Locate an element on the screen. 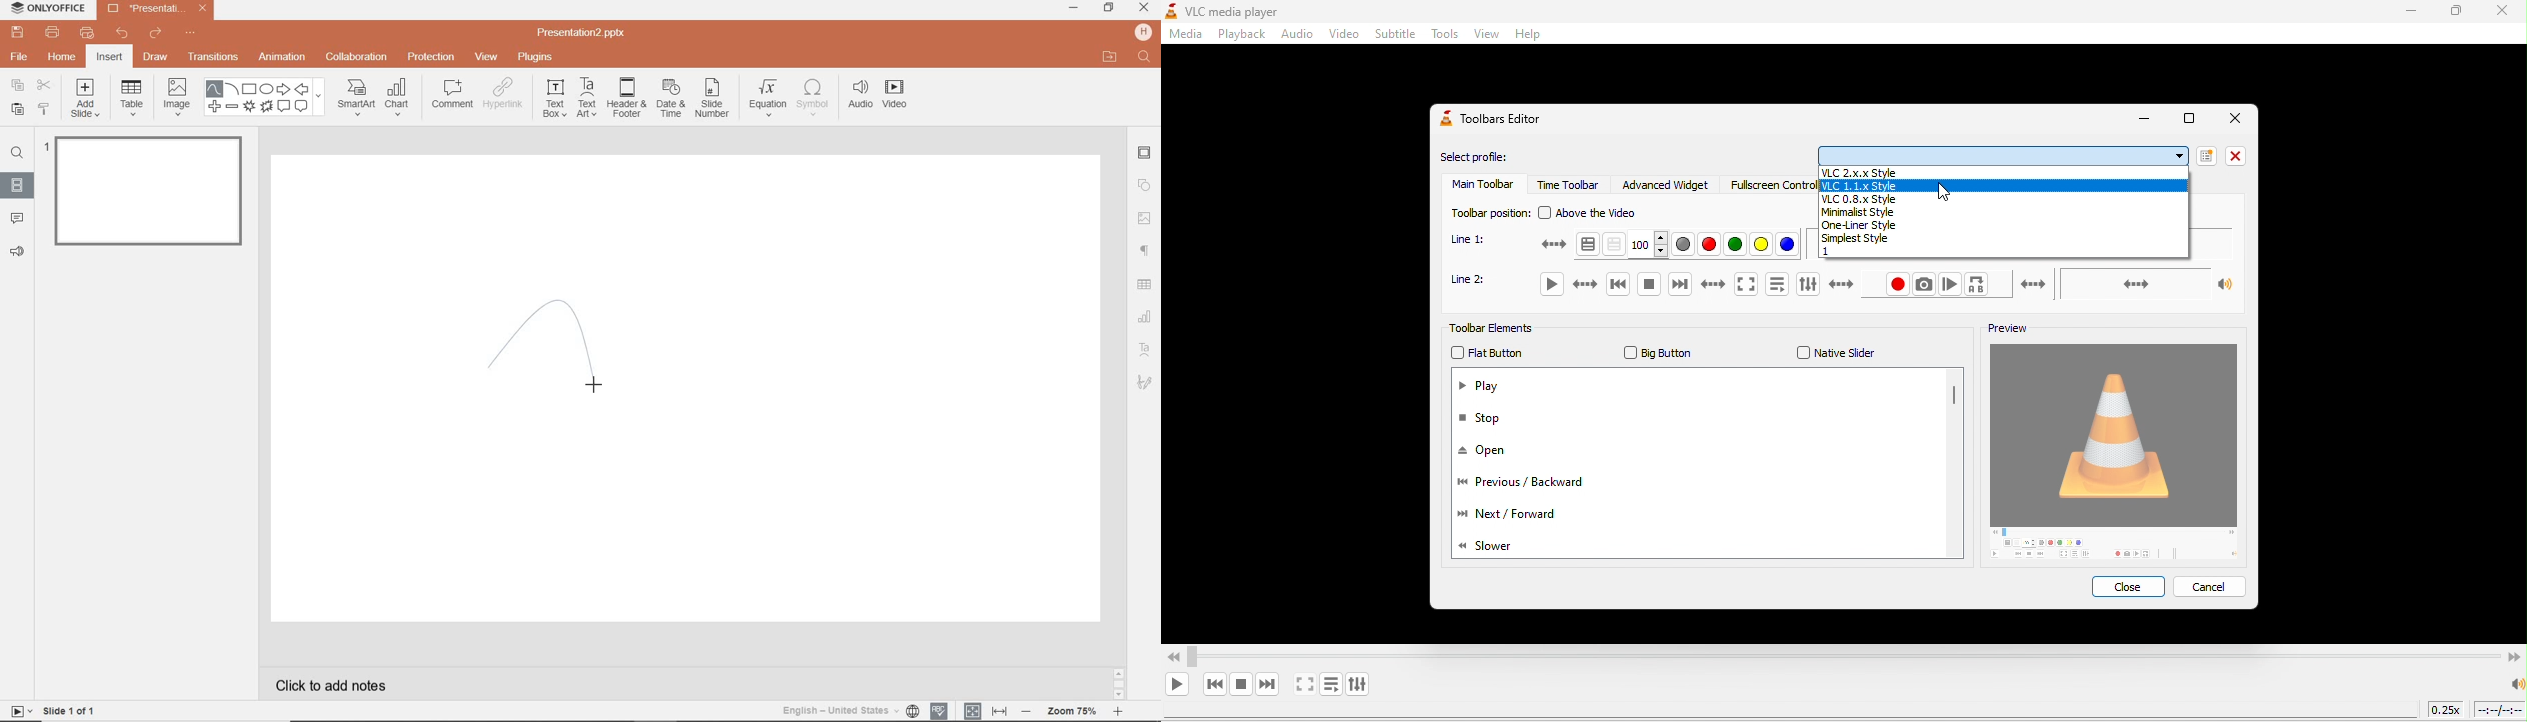  Presentation2.pptx is located at coordinates (157, 11).